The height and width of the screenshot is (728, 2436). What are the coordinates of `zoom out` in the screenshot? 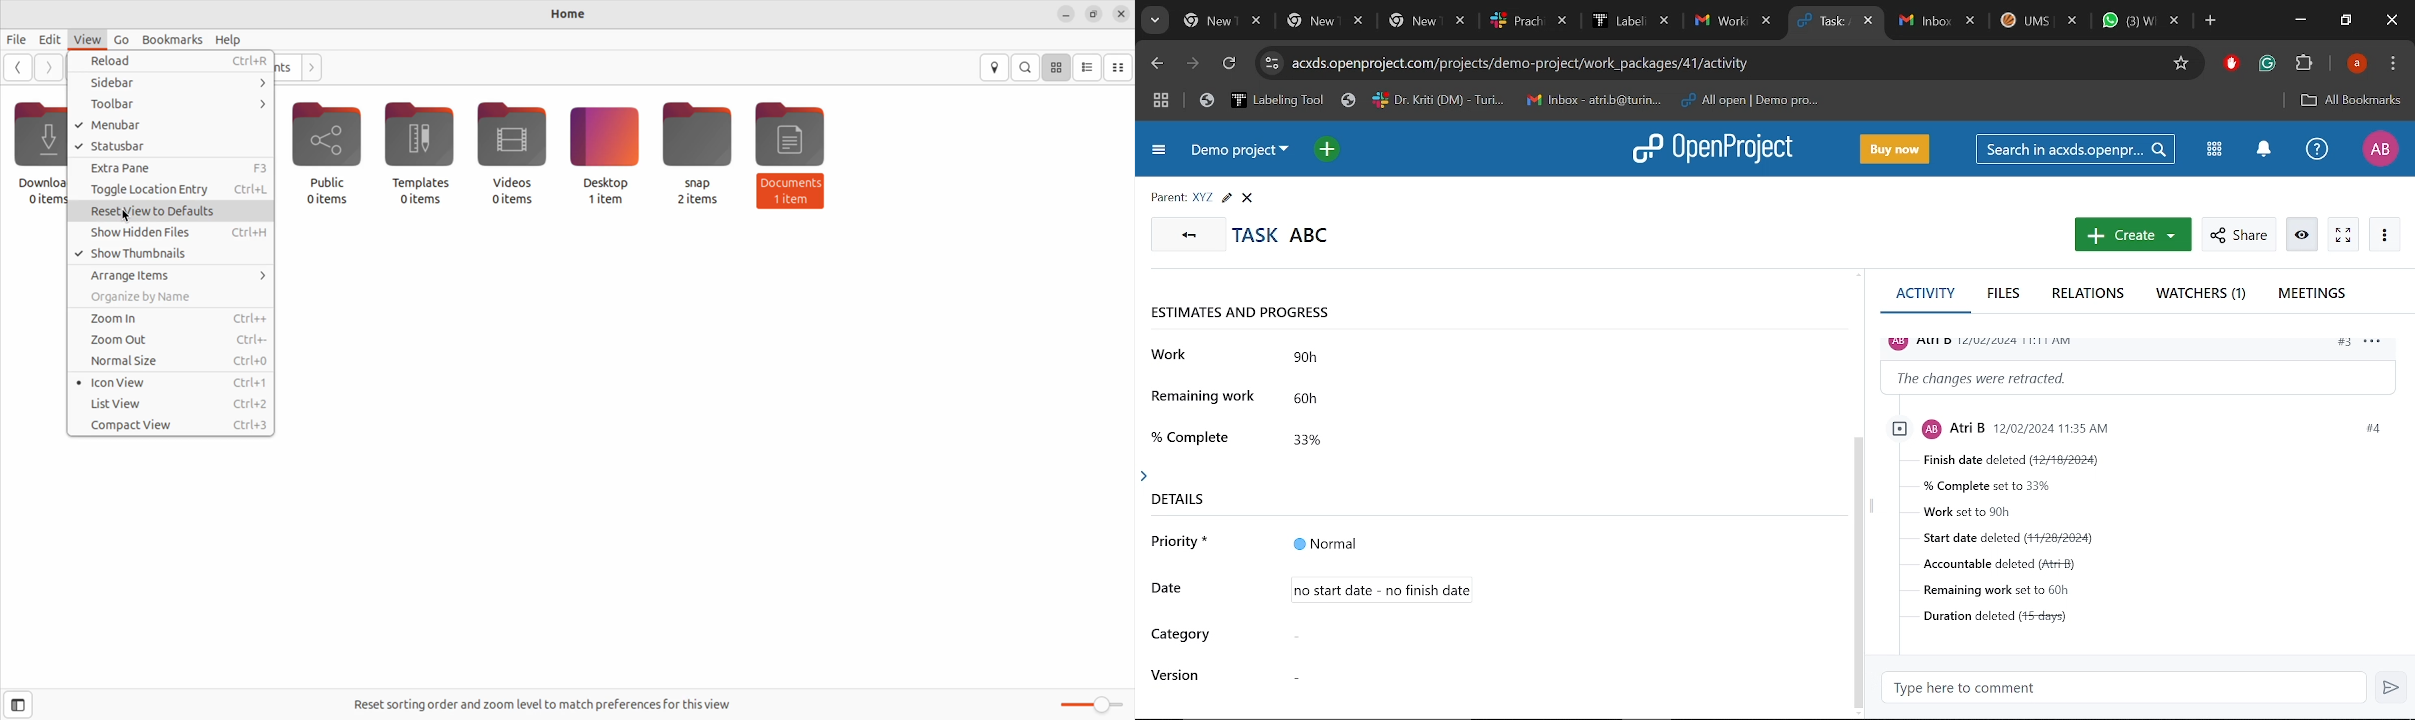 It's located at (173, 341).